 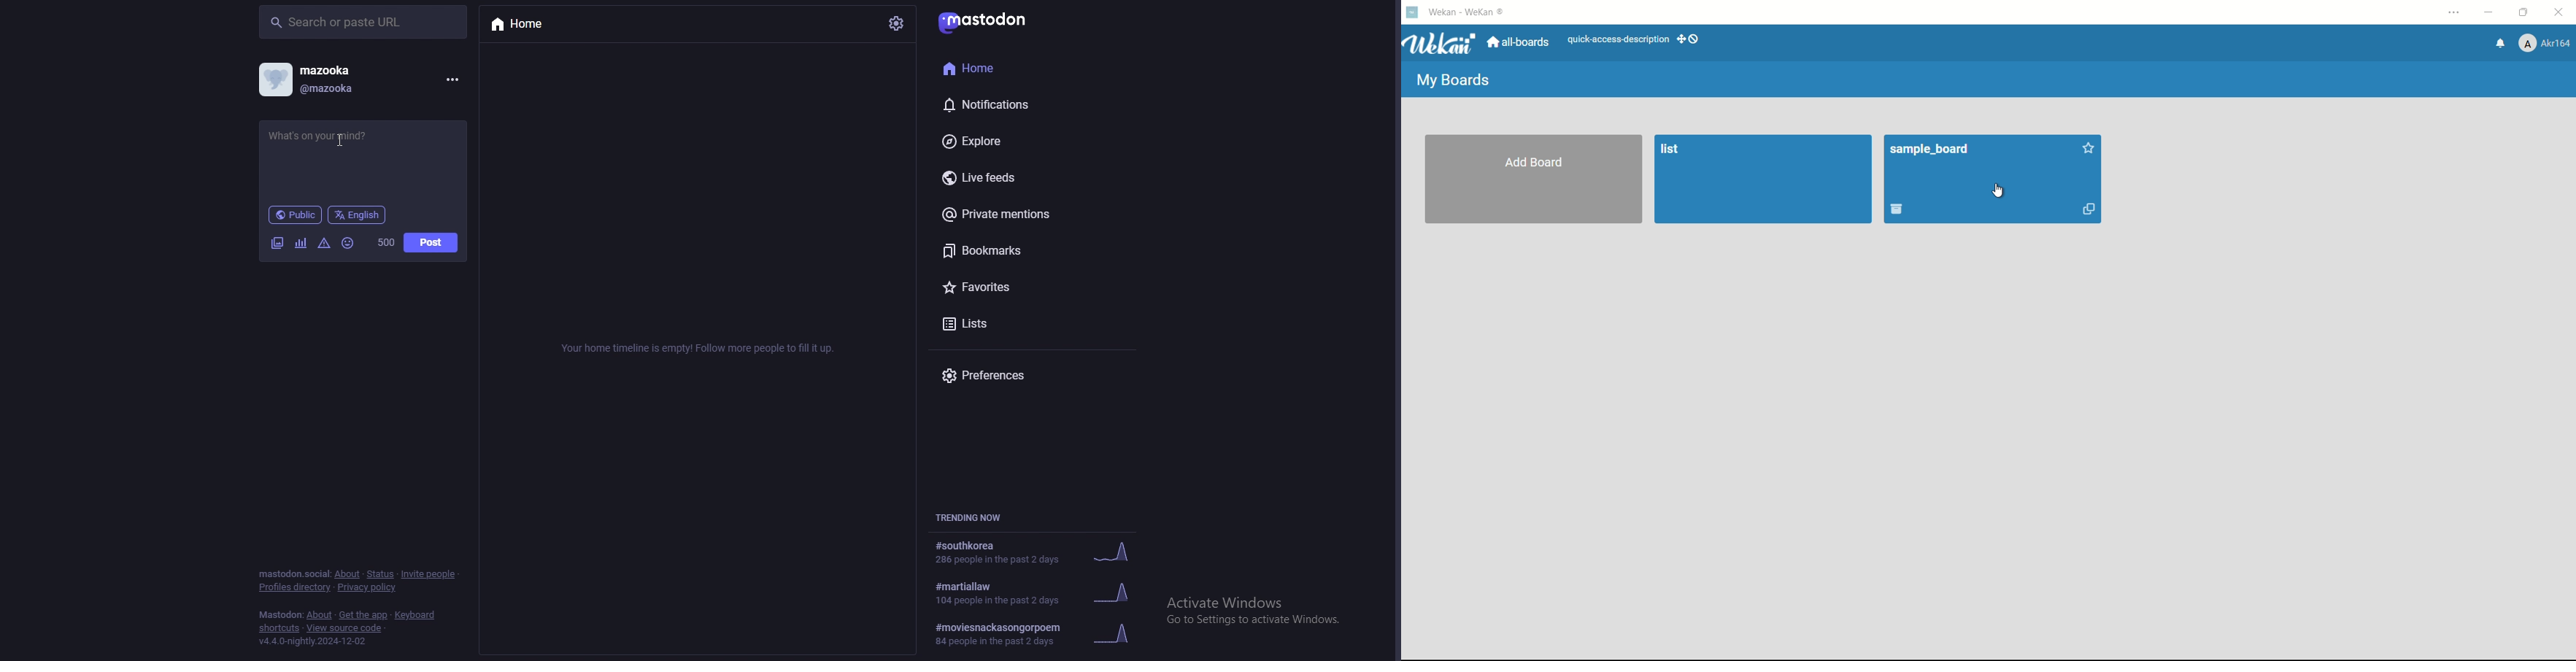 What do you see at coordinates (431, 573) in the screenshot?
I see `invite people` at bounding box center [431, 573].